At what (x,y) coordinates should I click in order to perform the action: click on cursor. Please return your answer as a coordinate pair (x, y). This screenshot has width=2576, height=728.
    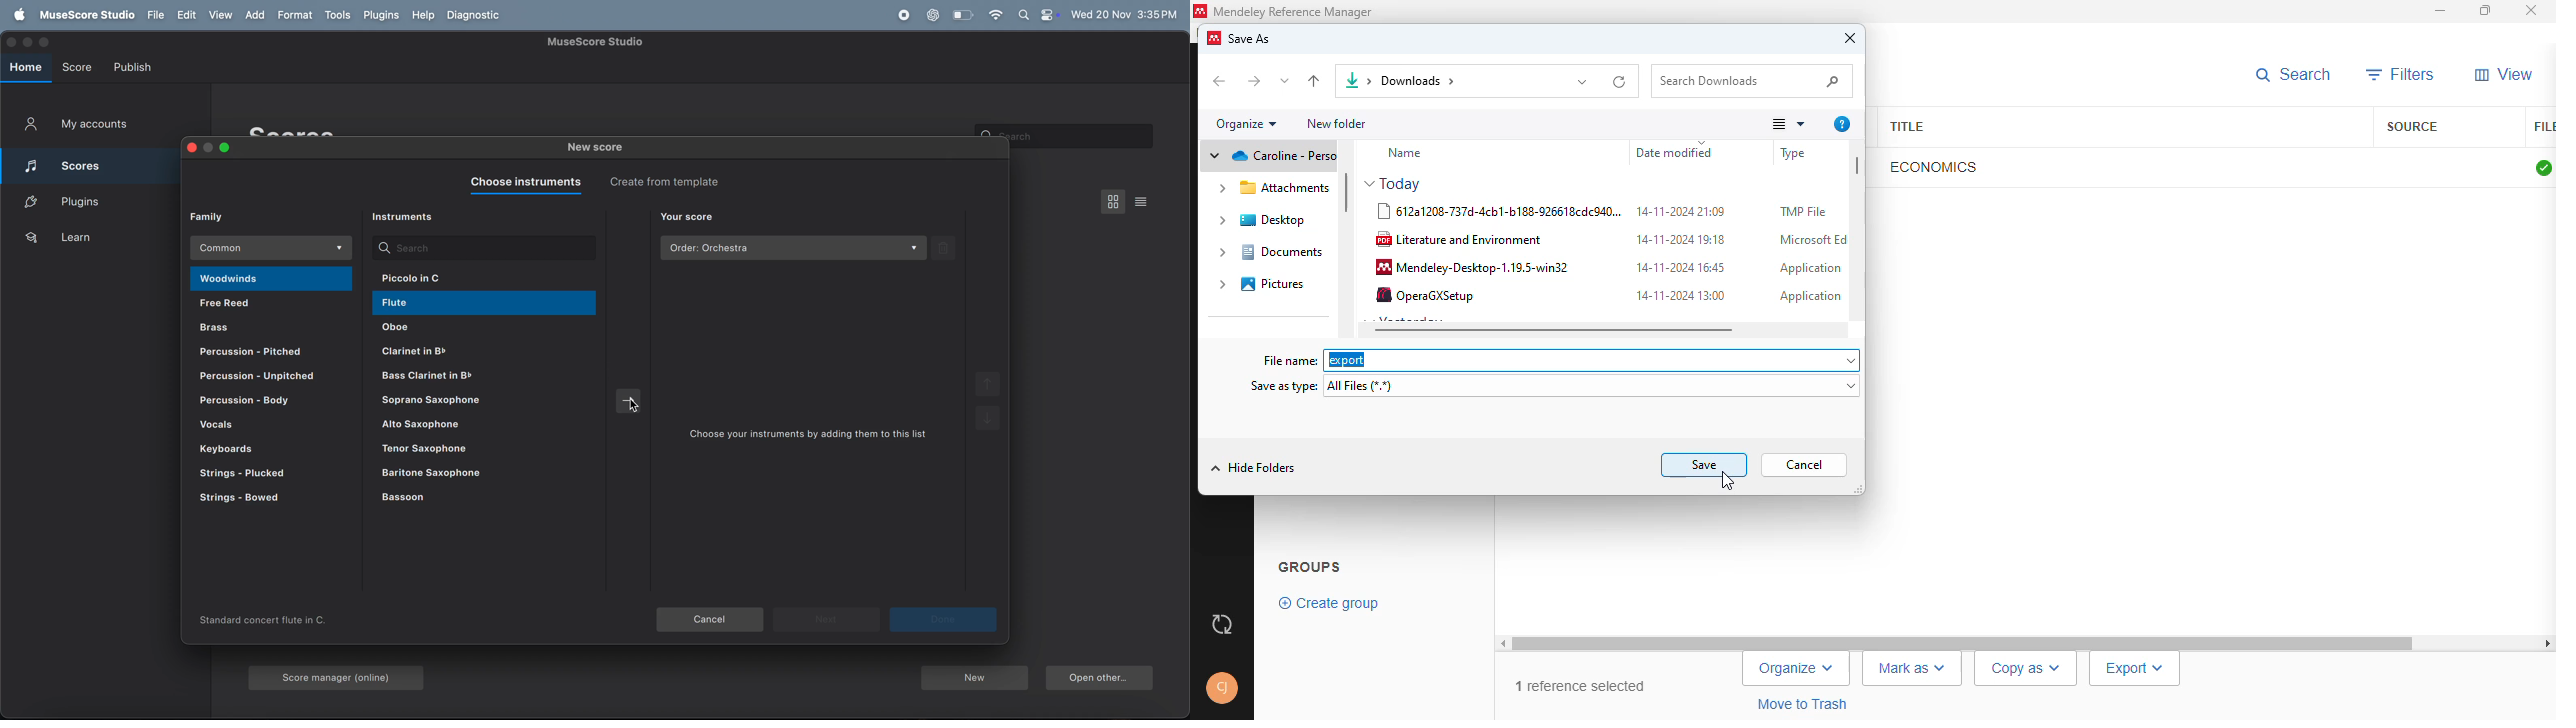
    Looking at the image, I should click on (637, 405).